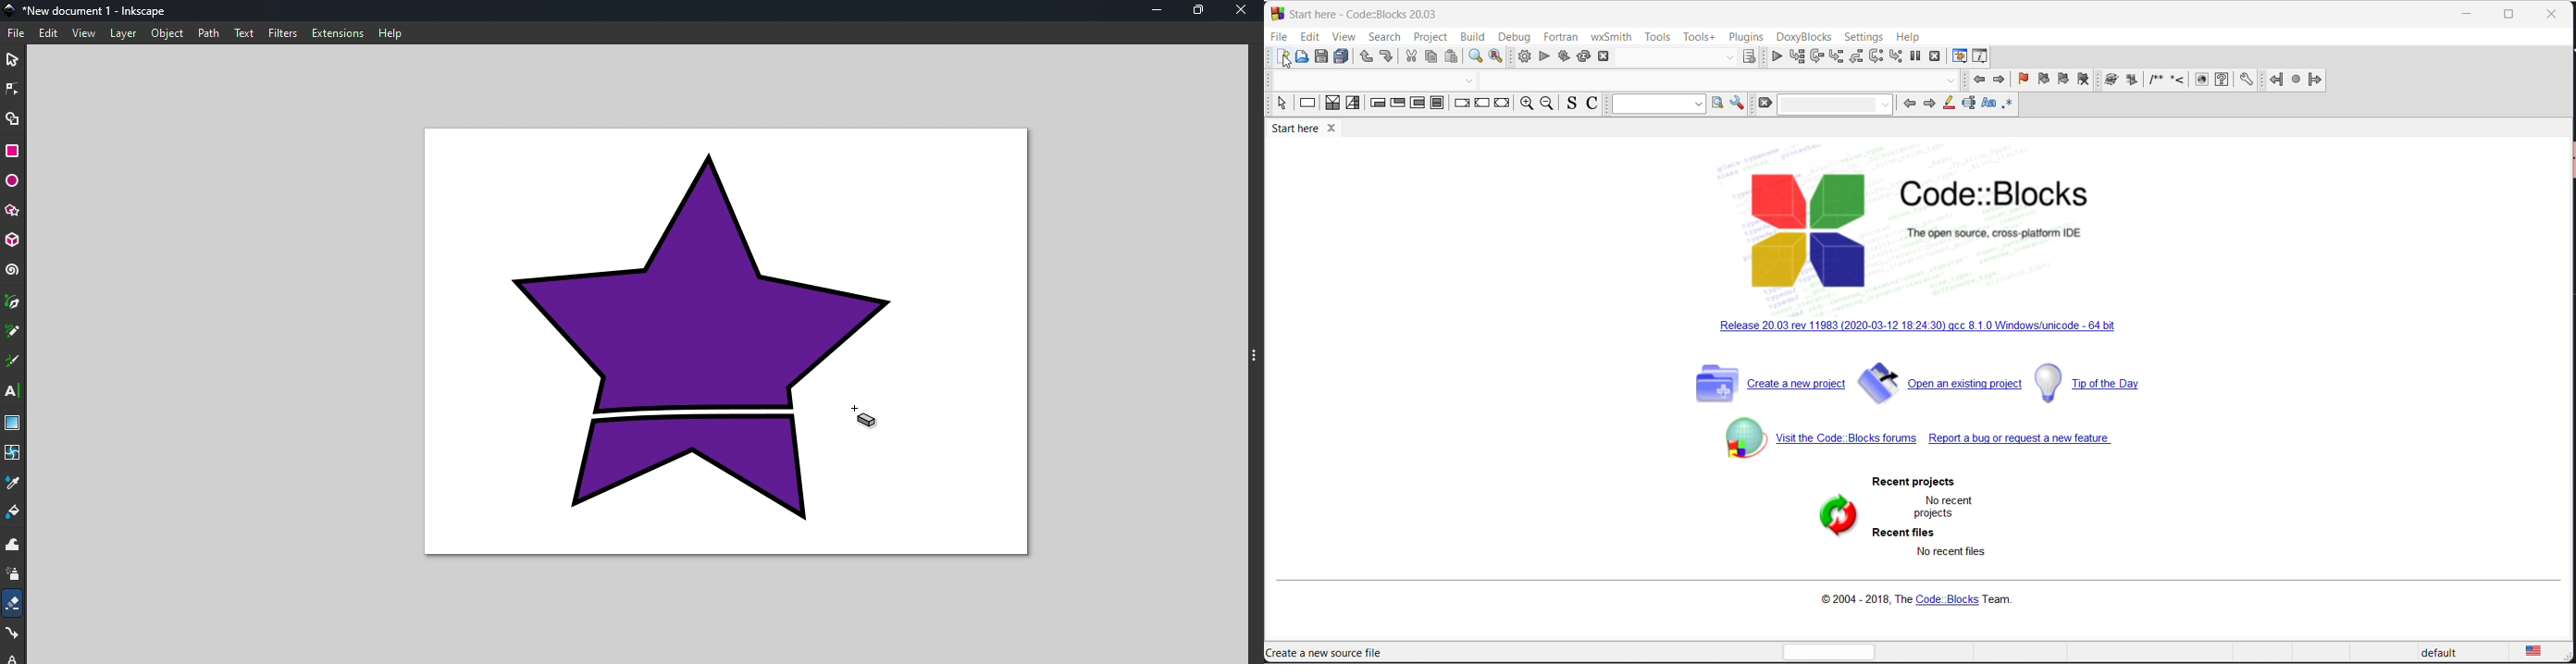 The height and width of the screenshot is (672, 2576). Describe the element at coordinates (1388, 57) in the screenshot. I see `redo` at that location.